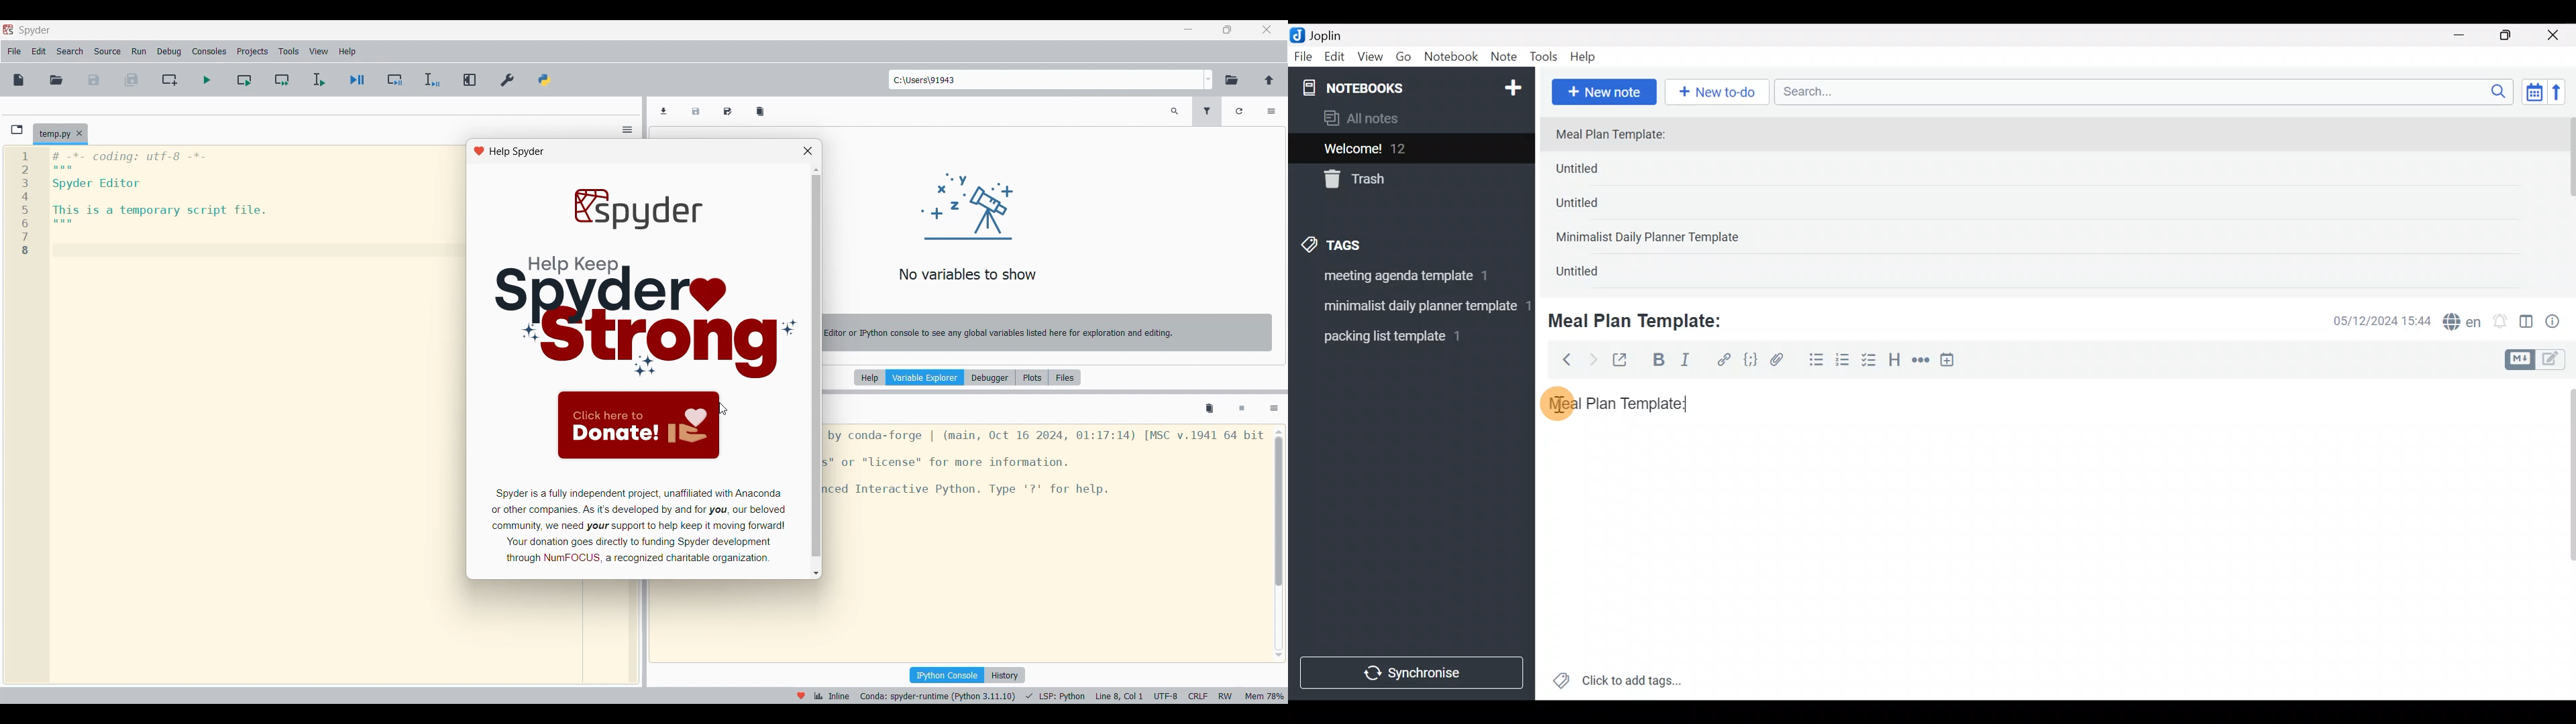  What do you see at coordinates (664, 111) in the screenshot?
I see `Import data` at bounding box center [664, 111].